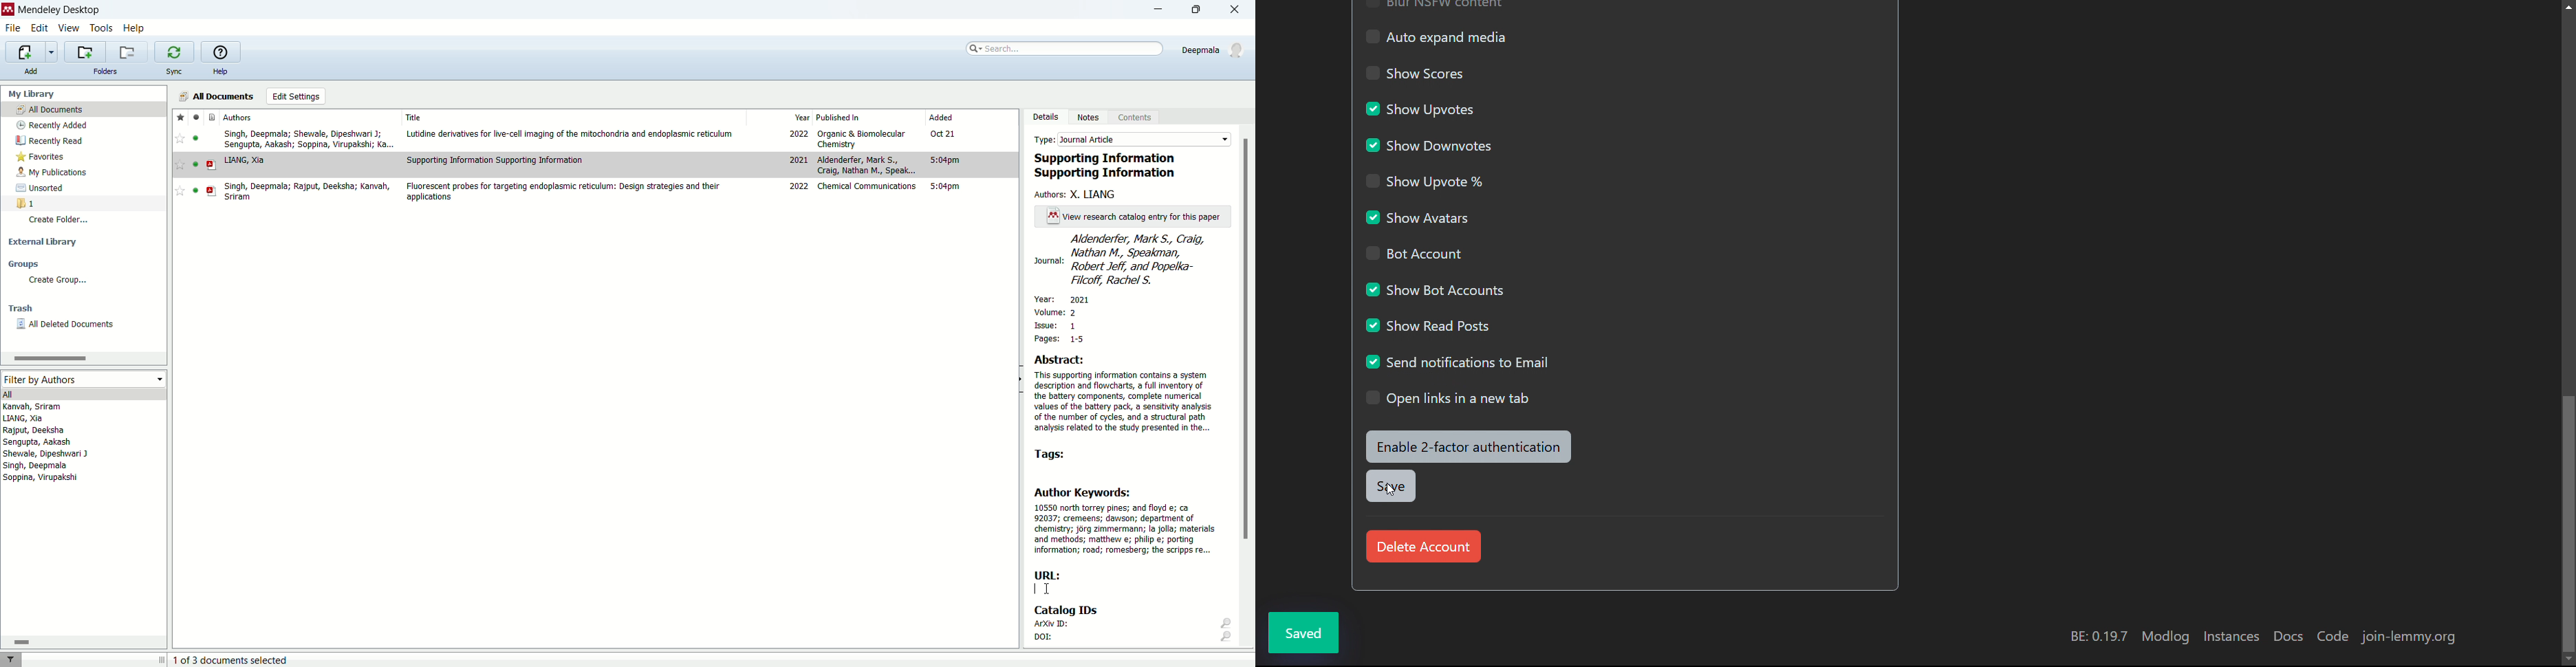 This screenshot has height=672, width=2576. Describe the element at coordinates (2165, 637) in the screenshot. I see `modlog` at that location.